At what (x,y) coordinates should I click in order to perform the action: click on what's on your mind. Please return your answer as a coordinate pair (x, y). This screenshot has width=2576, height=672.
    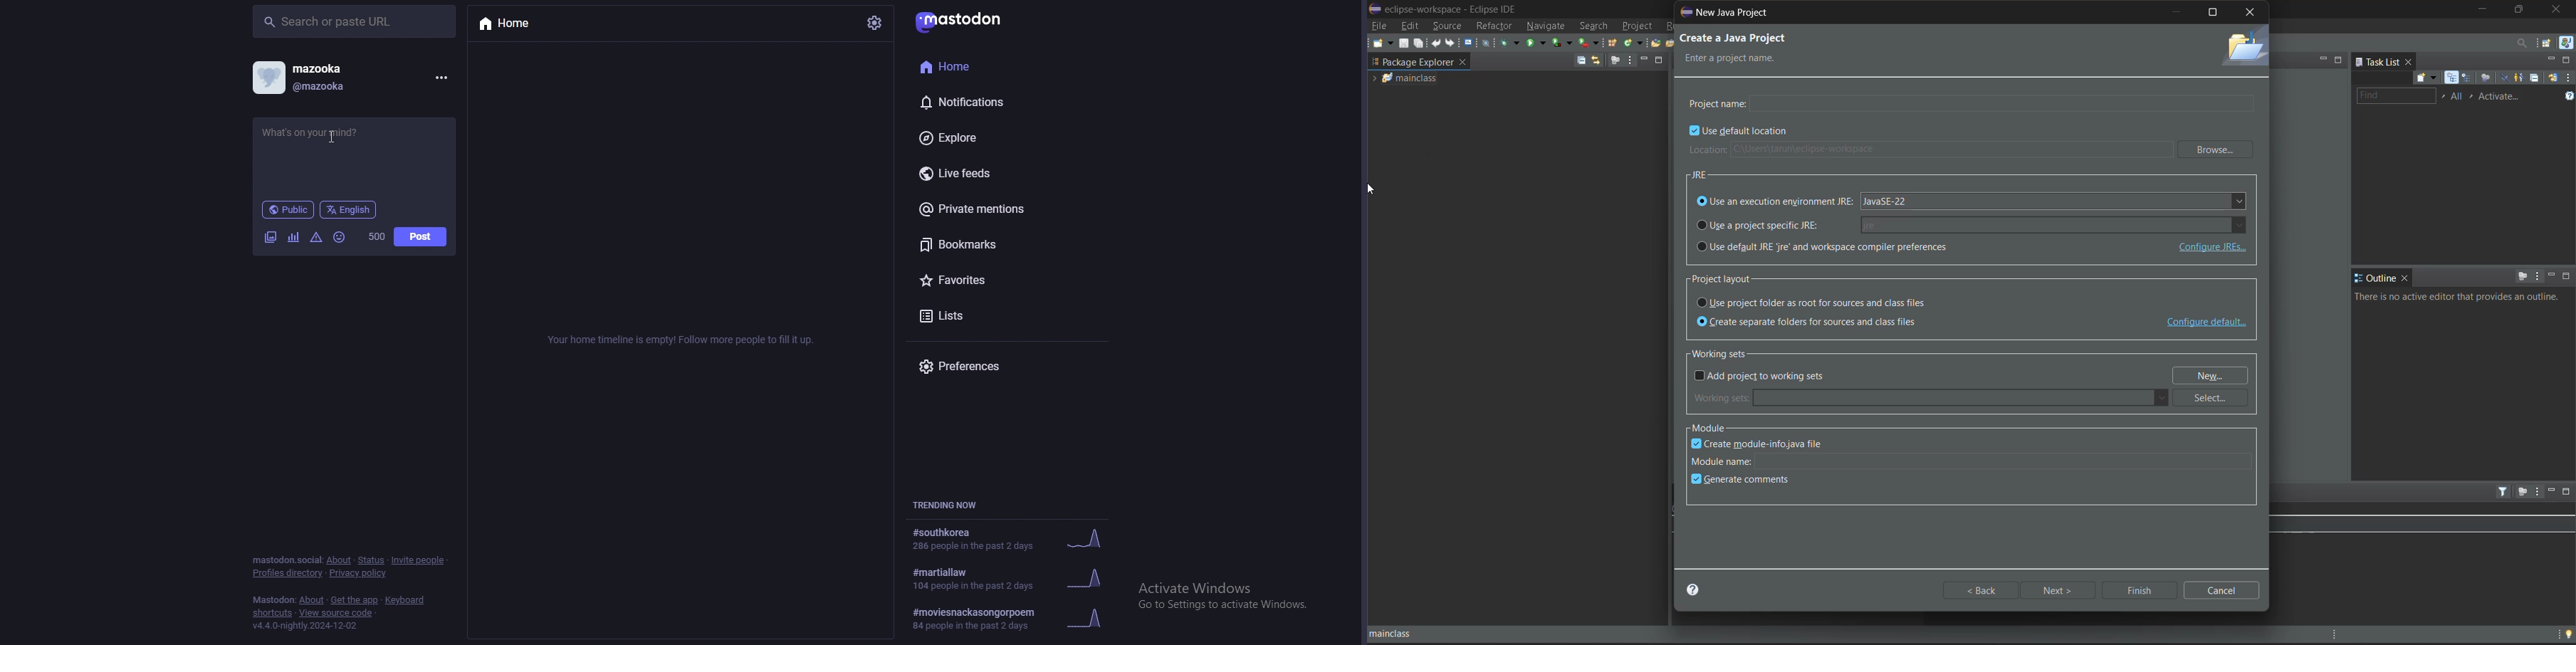
    Looking at the image, I should click on (348, 146).